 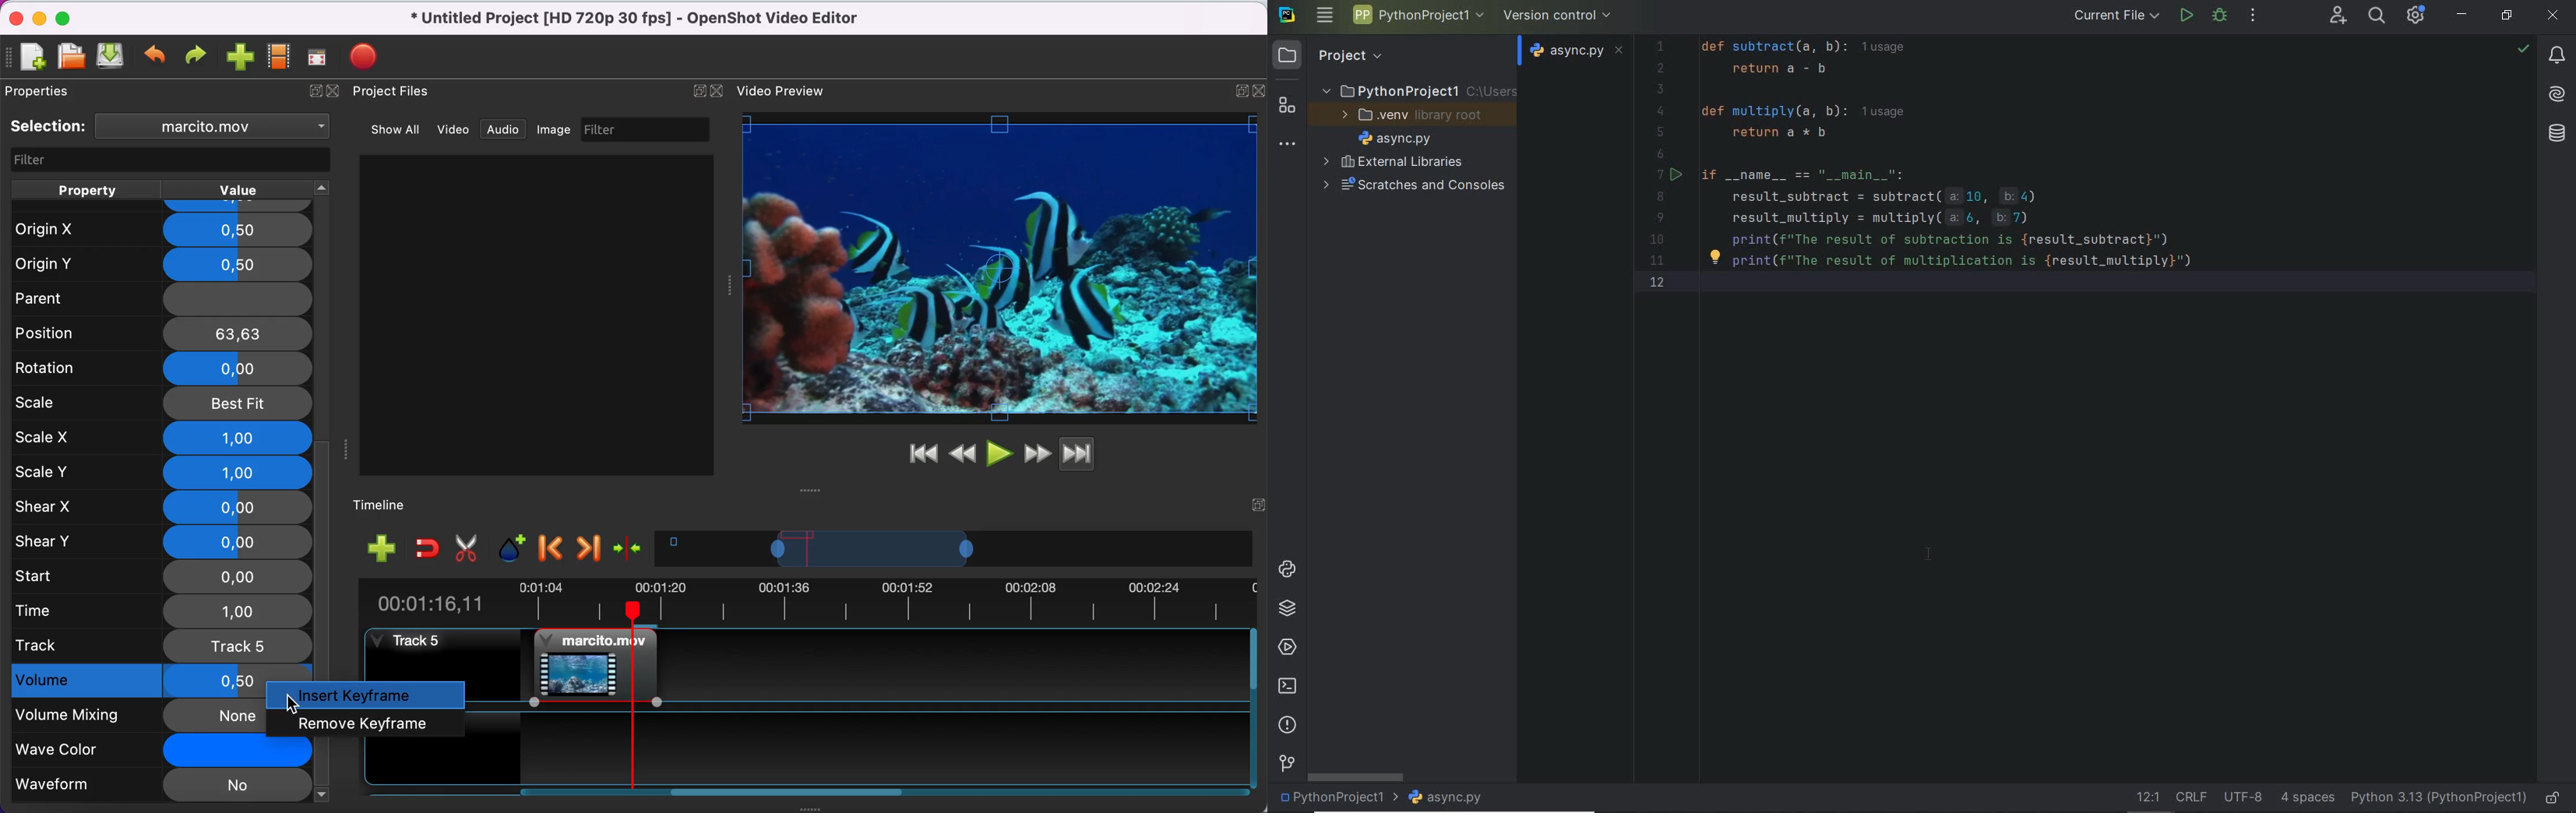 I want to click on maximize, so click(x=70, y=17).